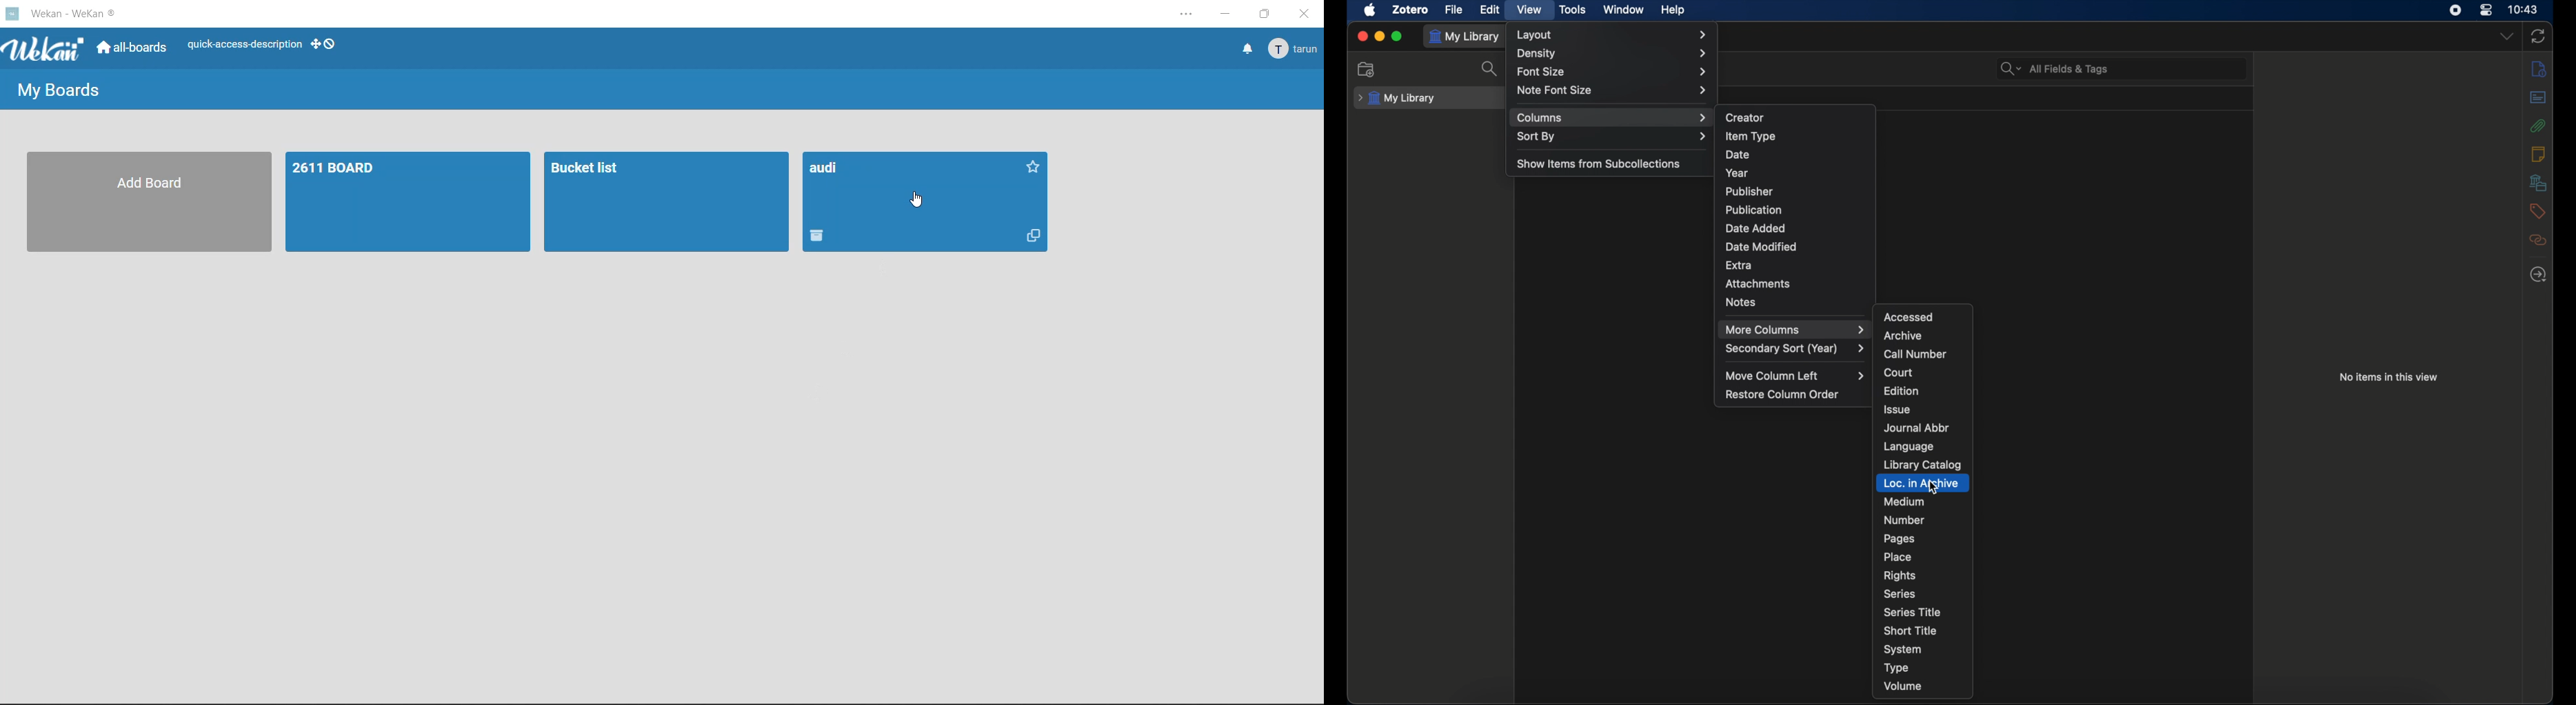 Image resolution: width=2576 pixels, height=728 pixels. I want to click on publication, so click(1754, 209).